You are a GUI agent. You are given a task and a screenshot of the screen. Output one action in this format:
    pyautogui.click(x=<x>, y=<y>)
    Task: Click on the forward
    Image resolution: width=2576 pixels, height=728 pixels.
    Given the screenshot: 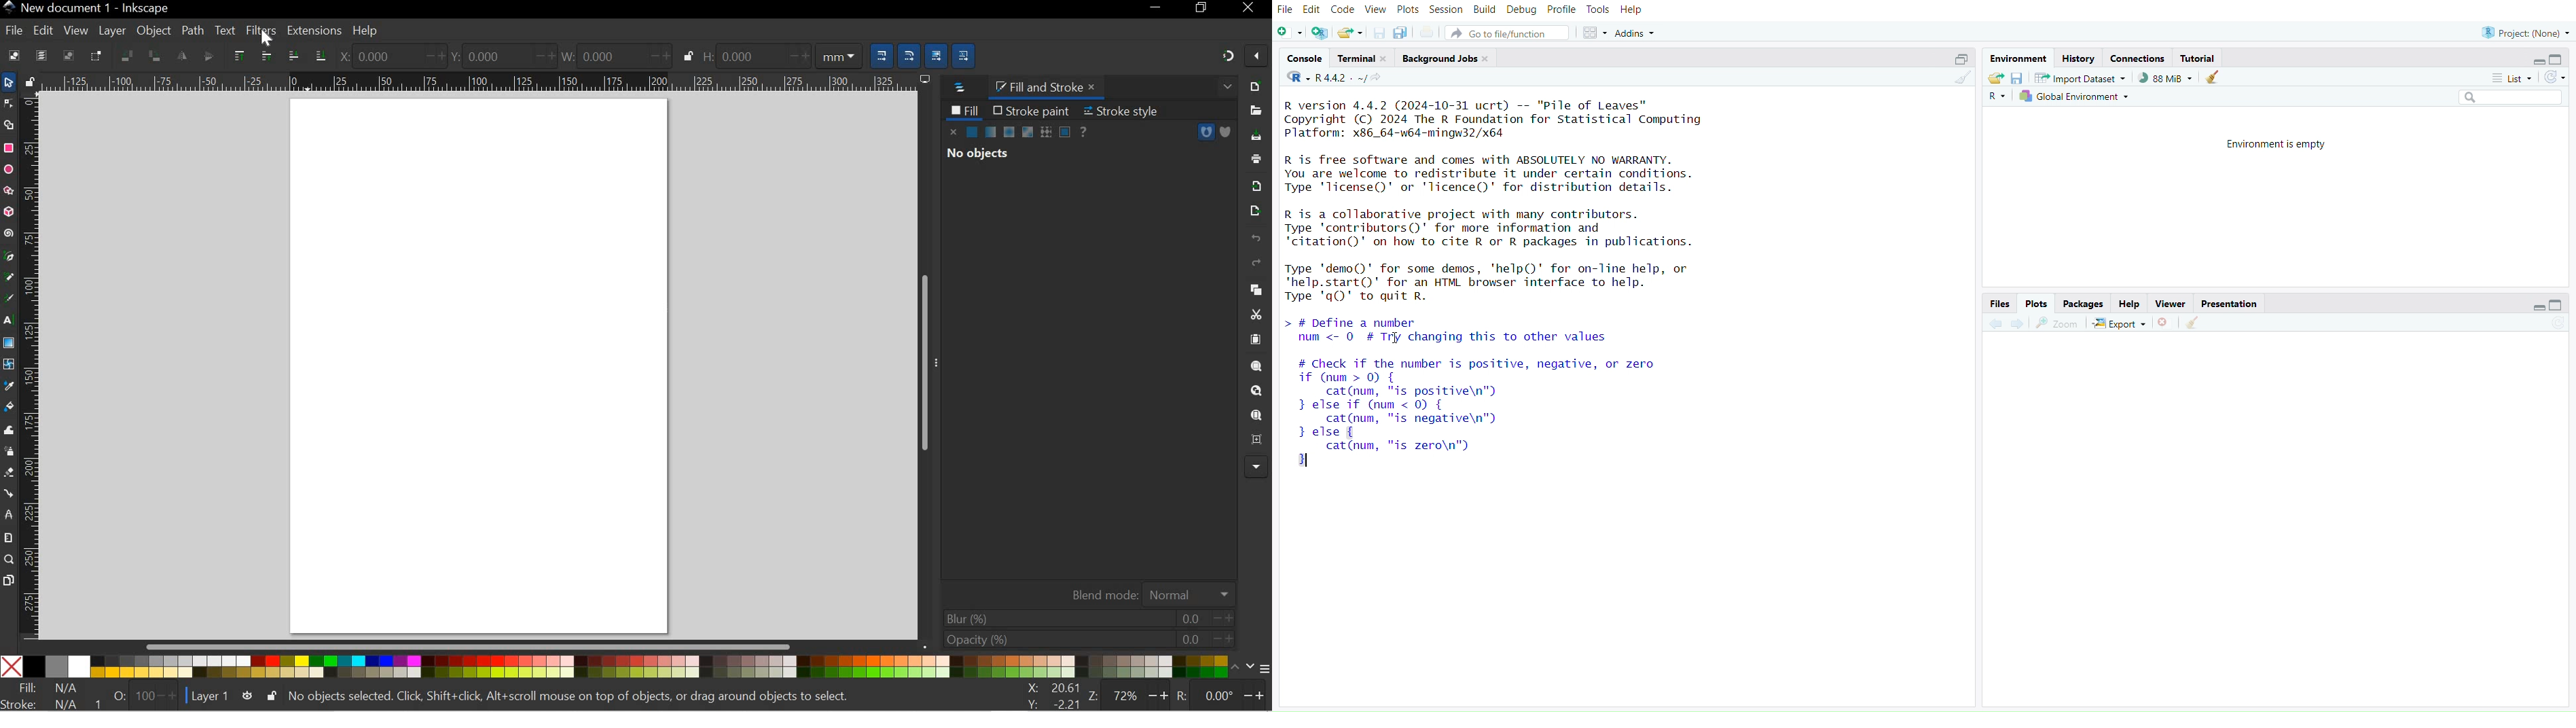 What is the action you would take?
    pyautogui.click(x=2019, y=325)
    